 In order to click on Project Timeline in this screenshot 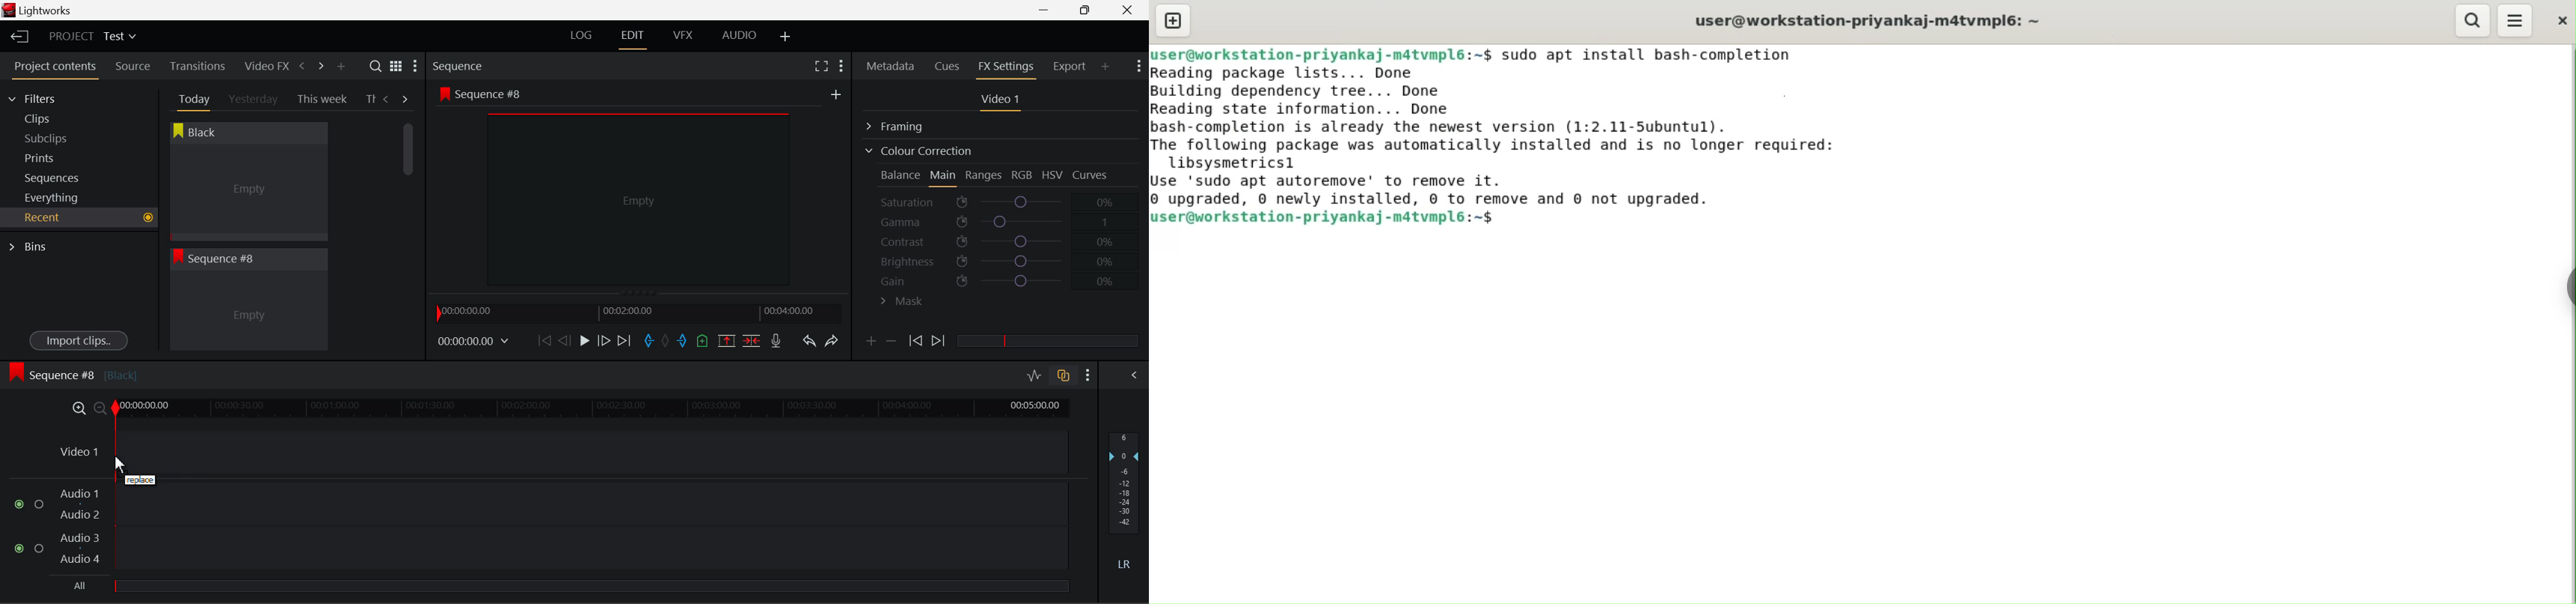, I will do `click(592, 409)`.